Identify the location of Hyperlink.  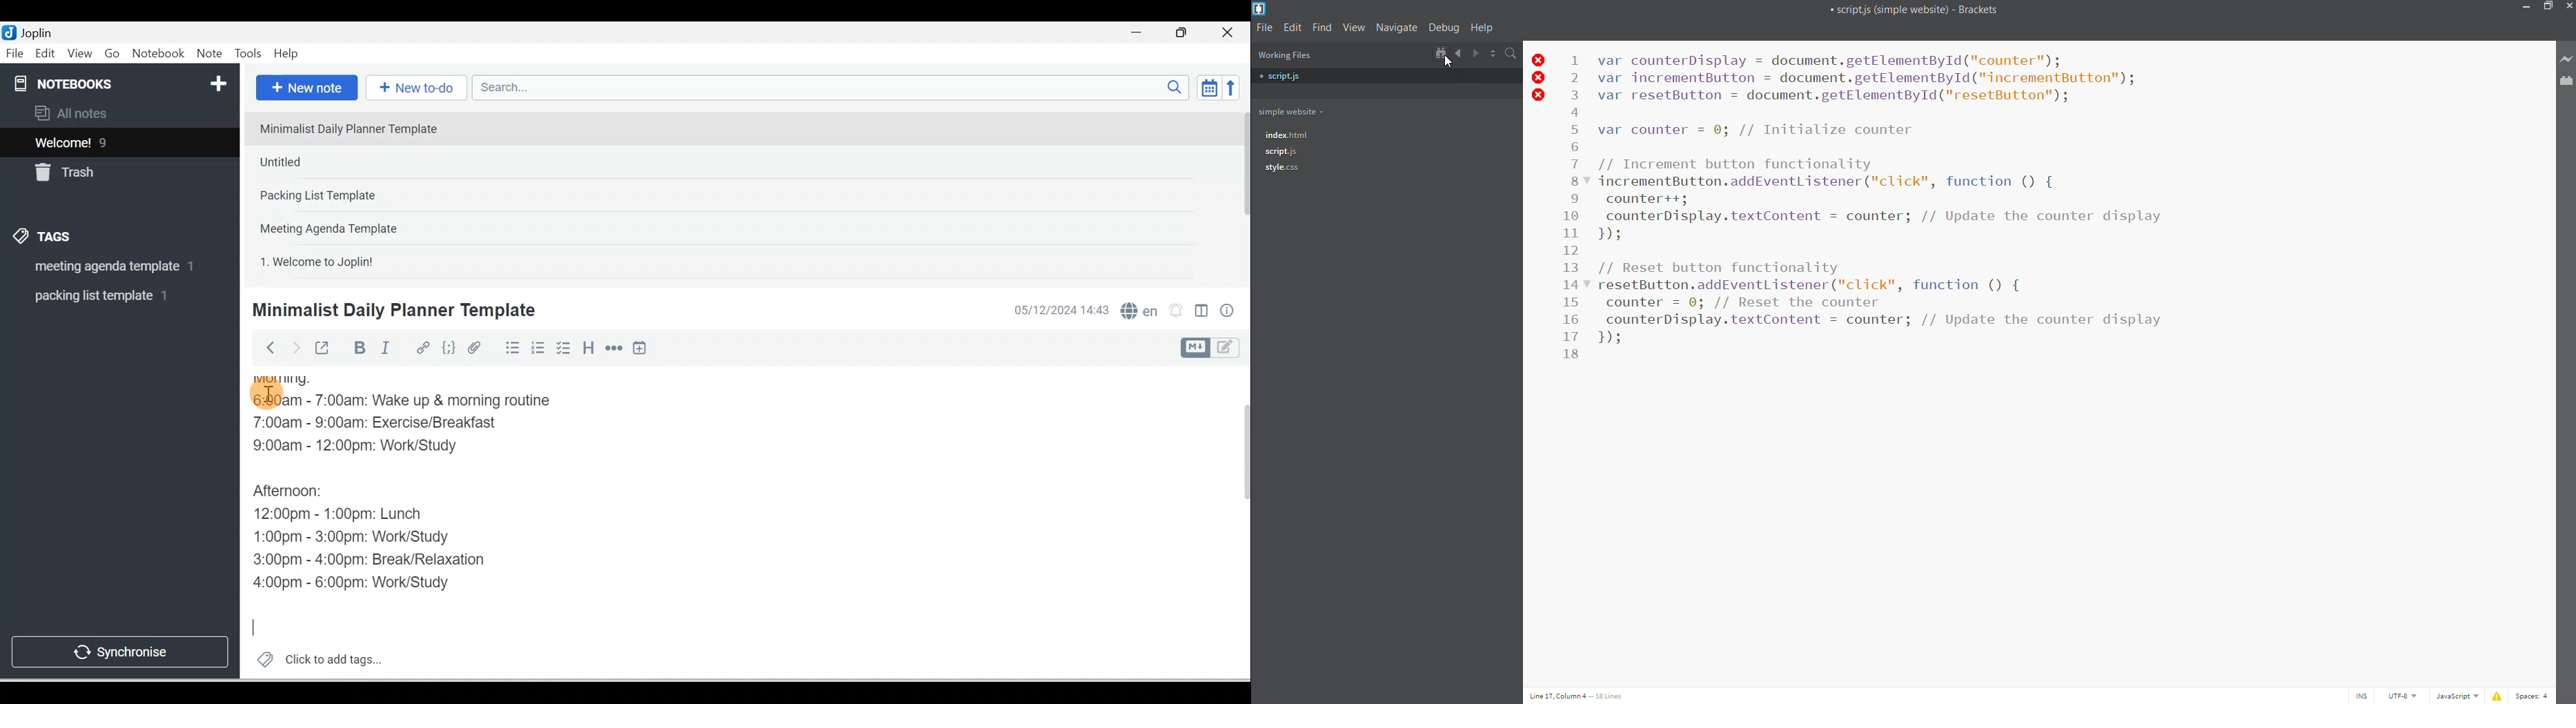
(422, 349).